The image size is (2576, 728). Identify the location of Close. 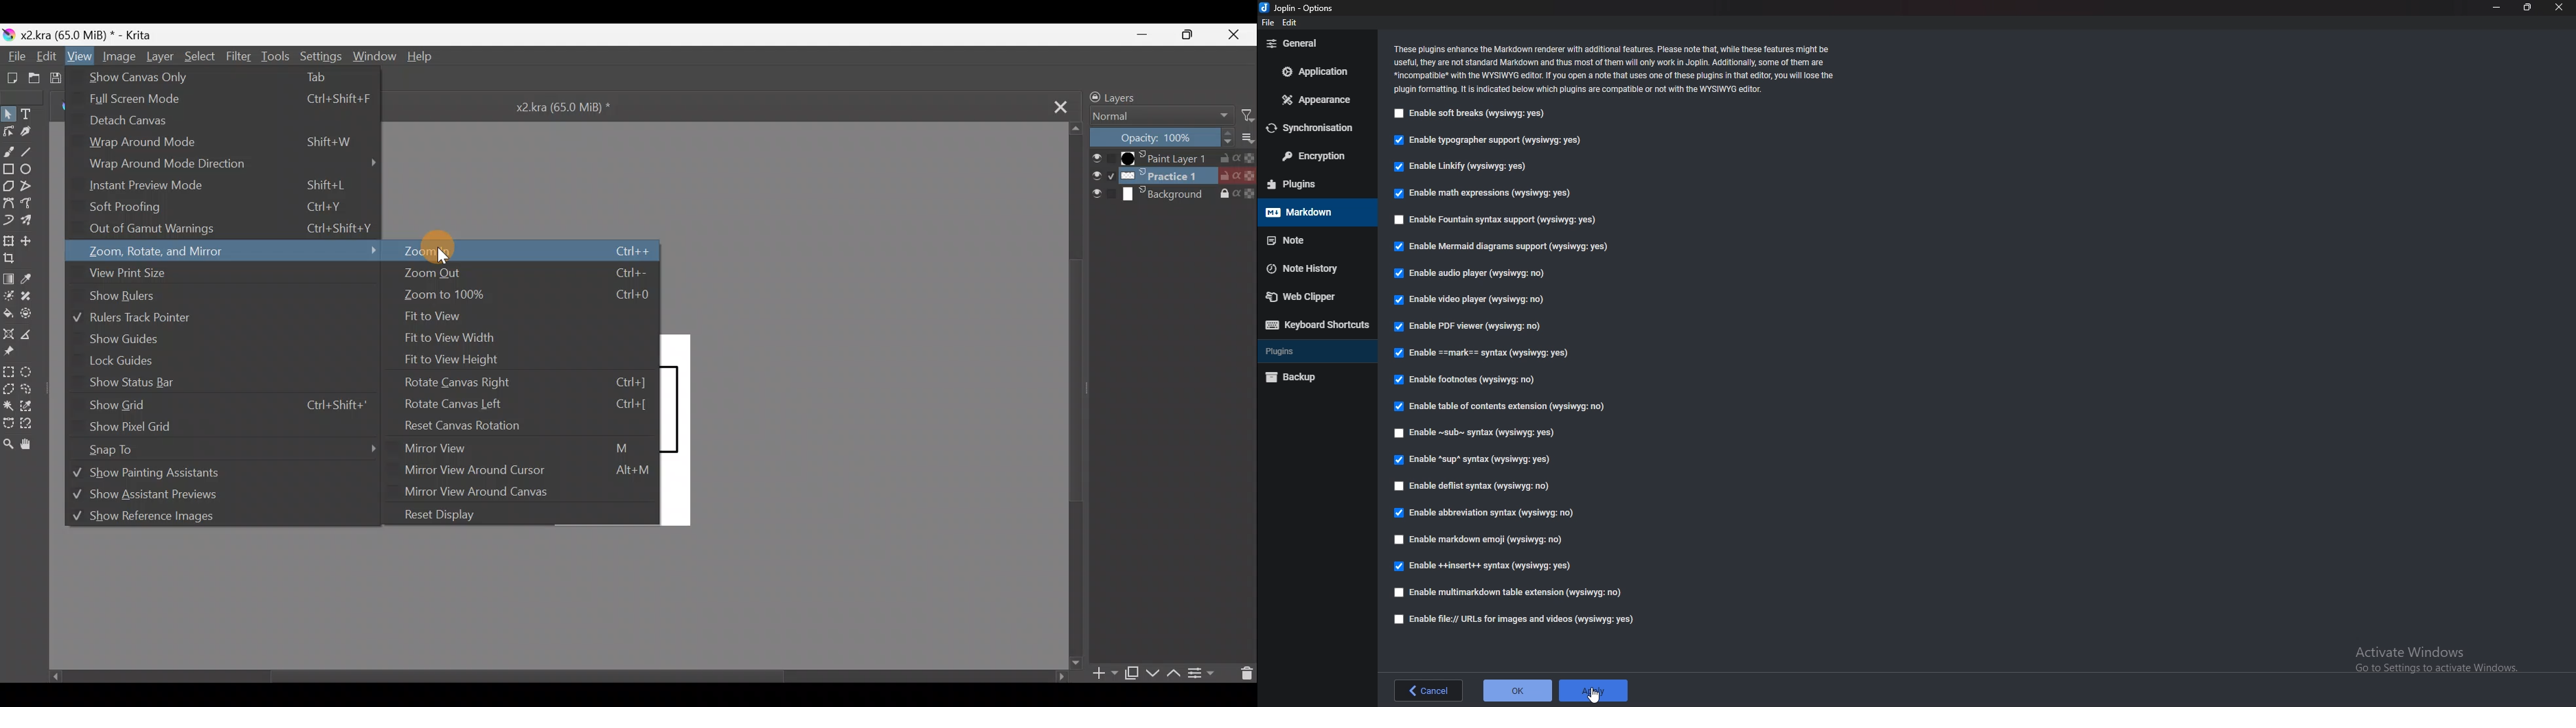
(1231, 35).